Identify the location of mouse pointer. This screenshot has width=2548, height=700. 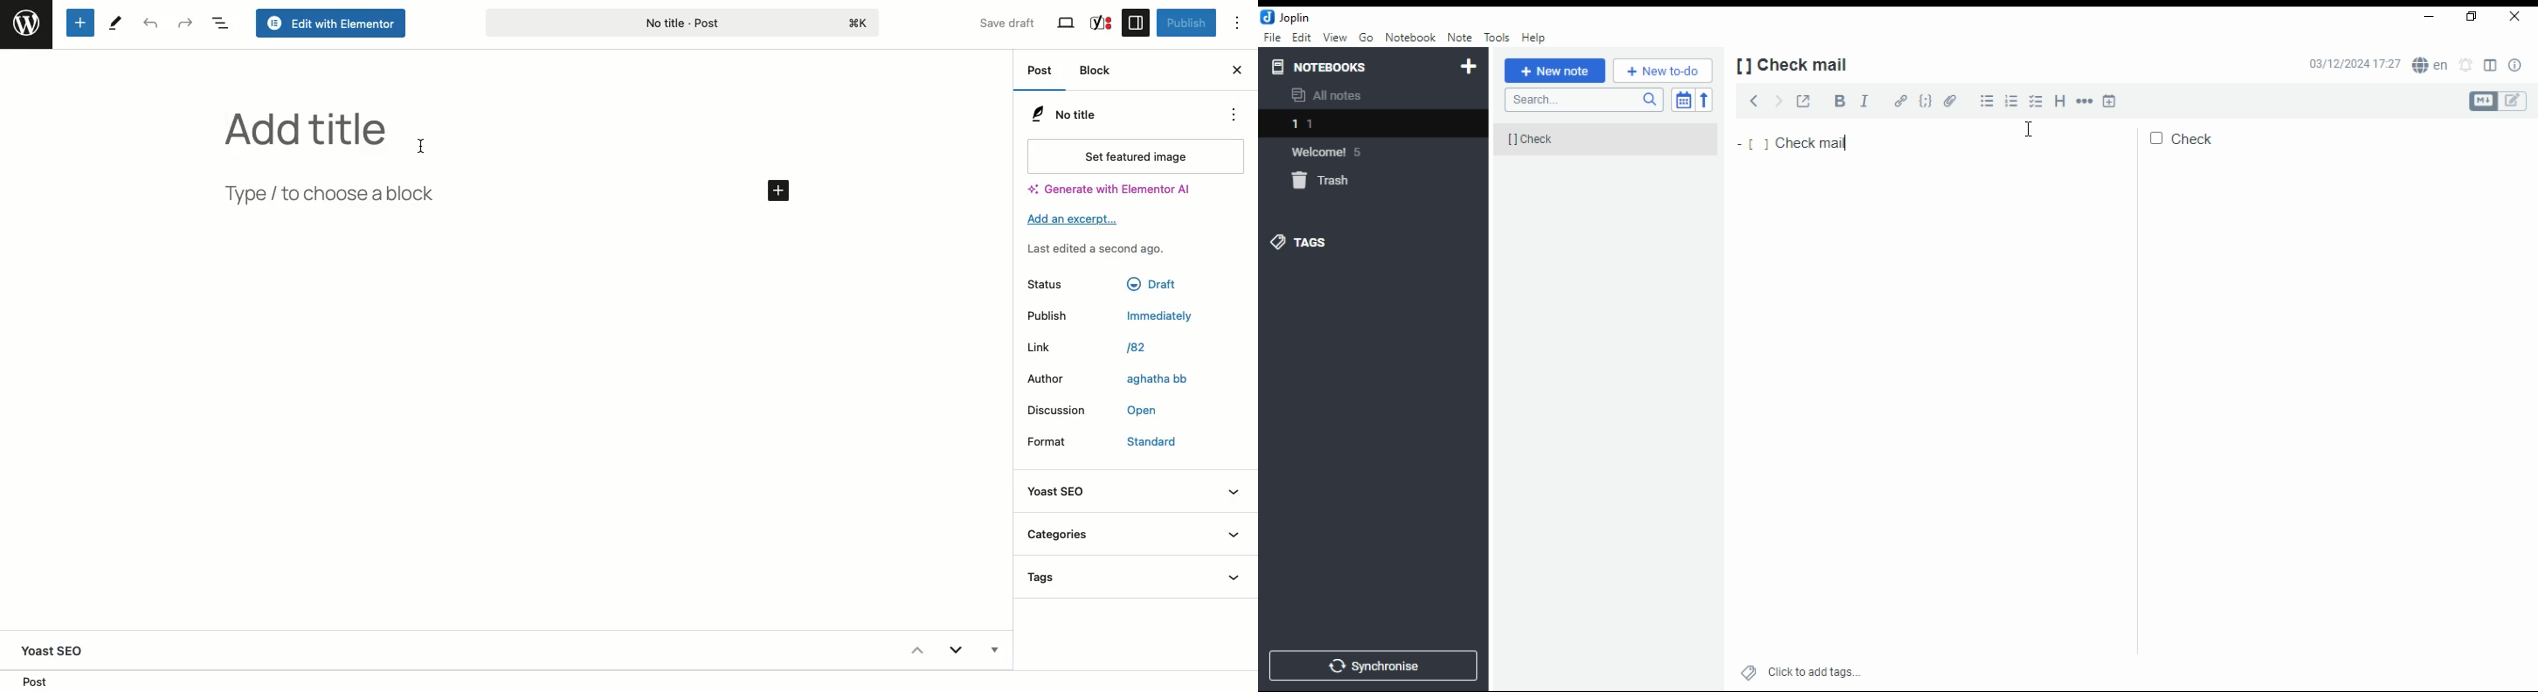
(2029, 128).